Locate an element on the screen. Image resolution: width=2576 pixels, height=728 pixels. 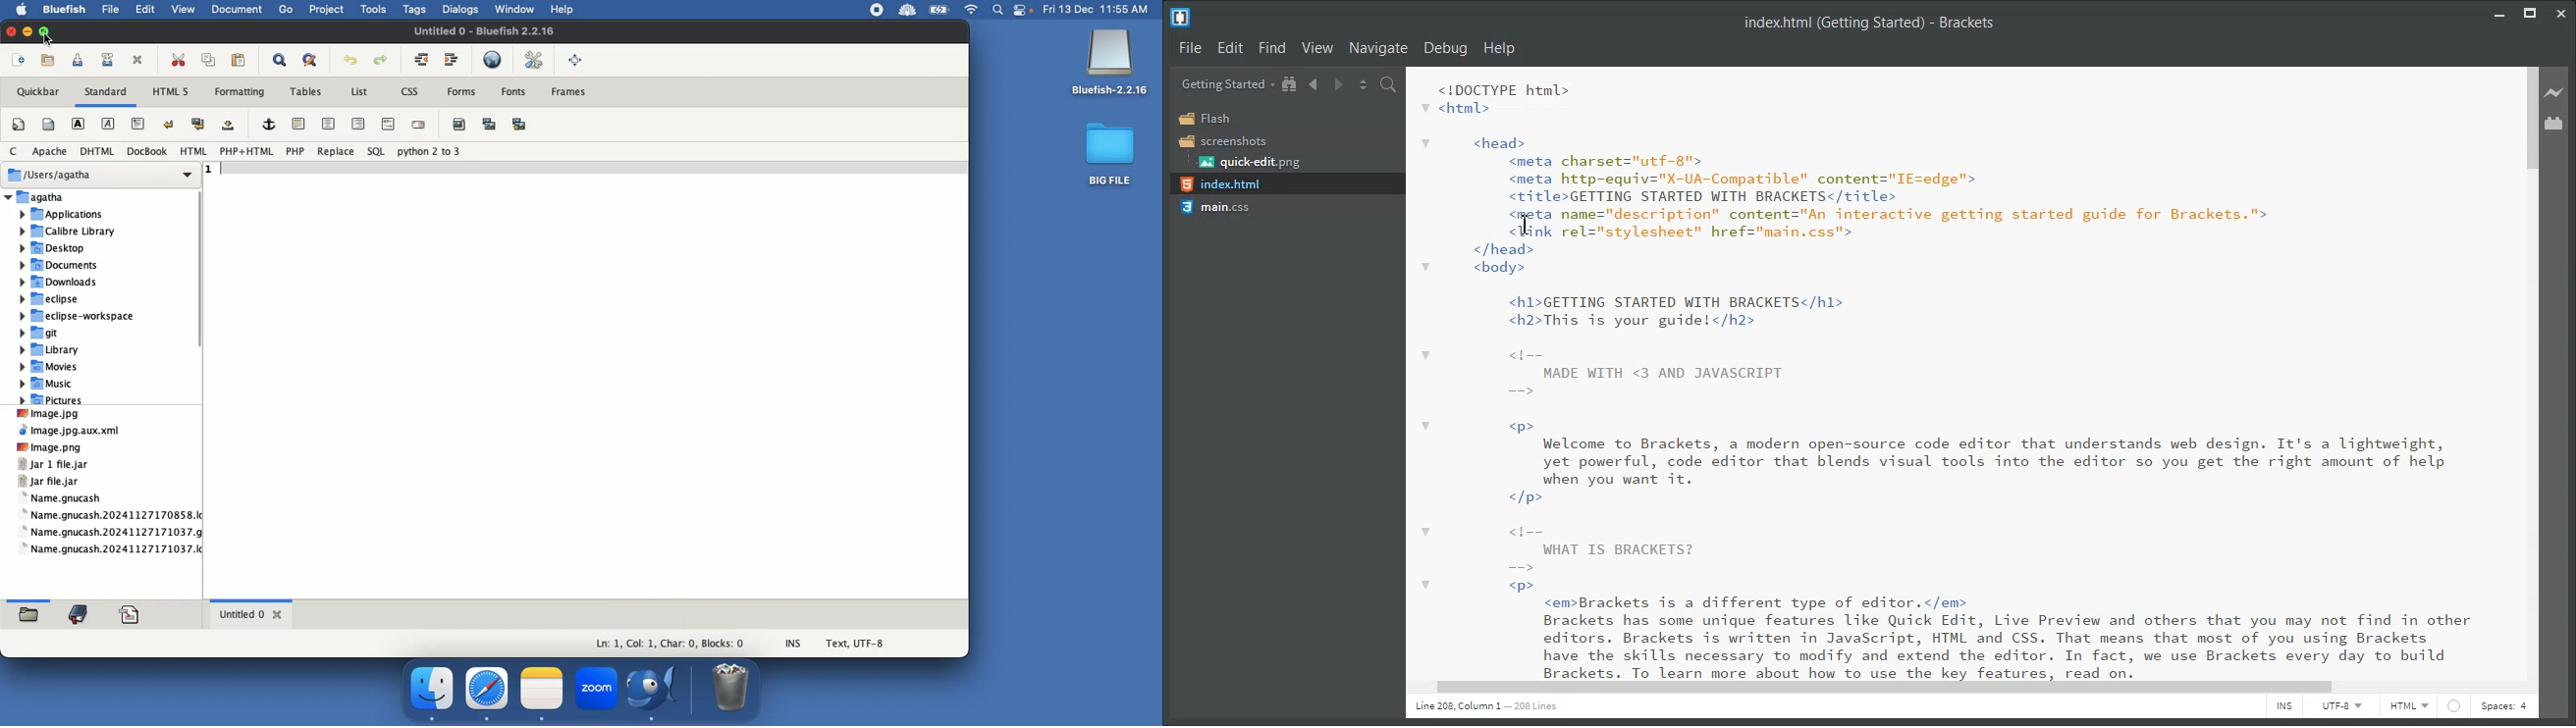
Break is located at coordinates (170, 123).